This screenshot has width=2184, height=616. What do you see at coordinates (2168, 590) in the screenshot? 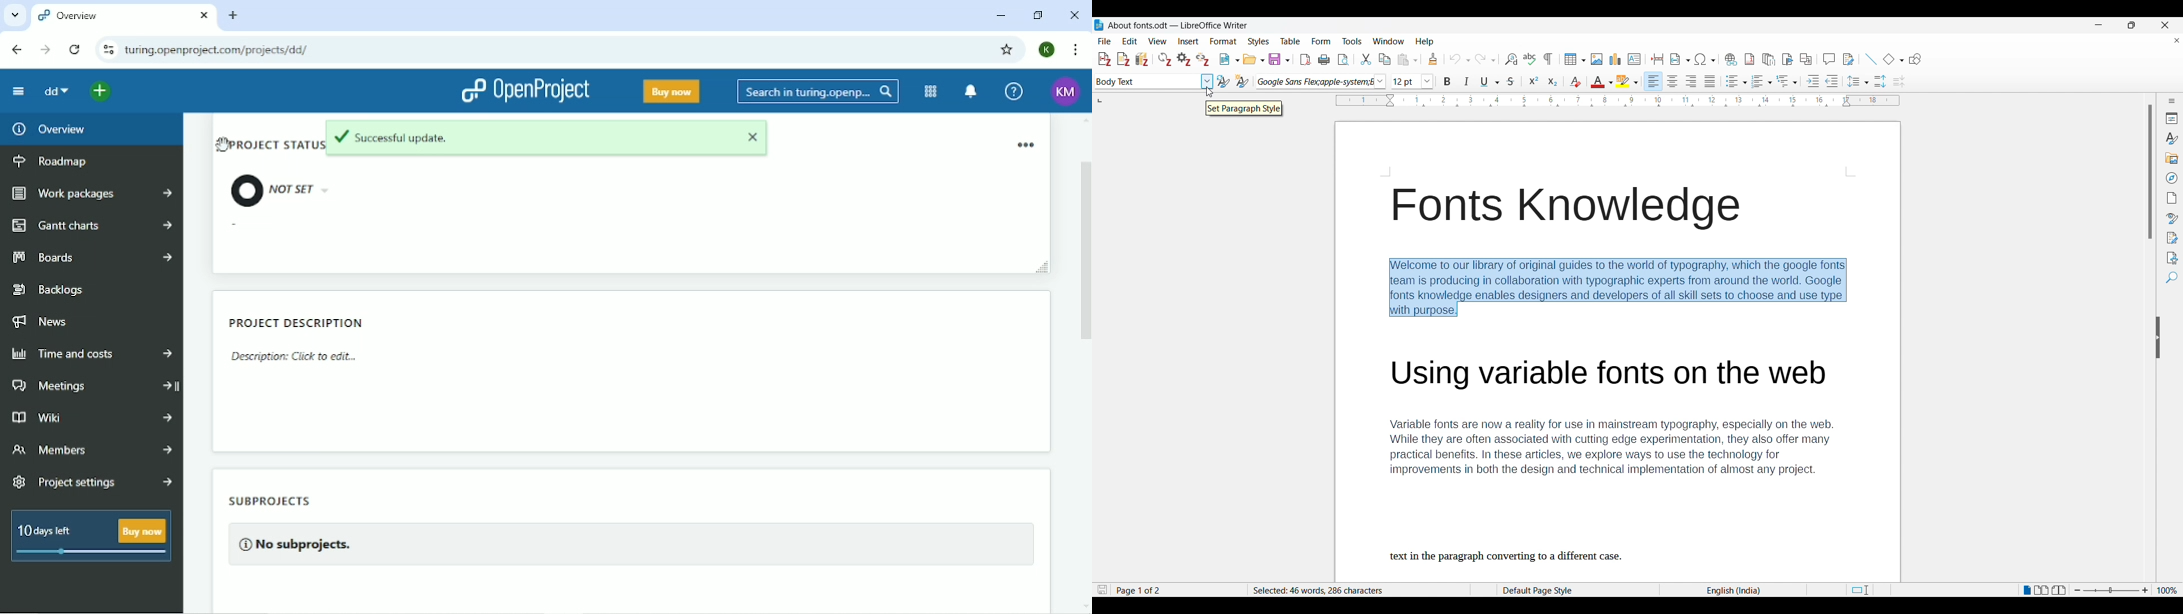
I see `Current zoom factor` at bounding box center [2168, 590].